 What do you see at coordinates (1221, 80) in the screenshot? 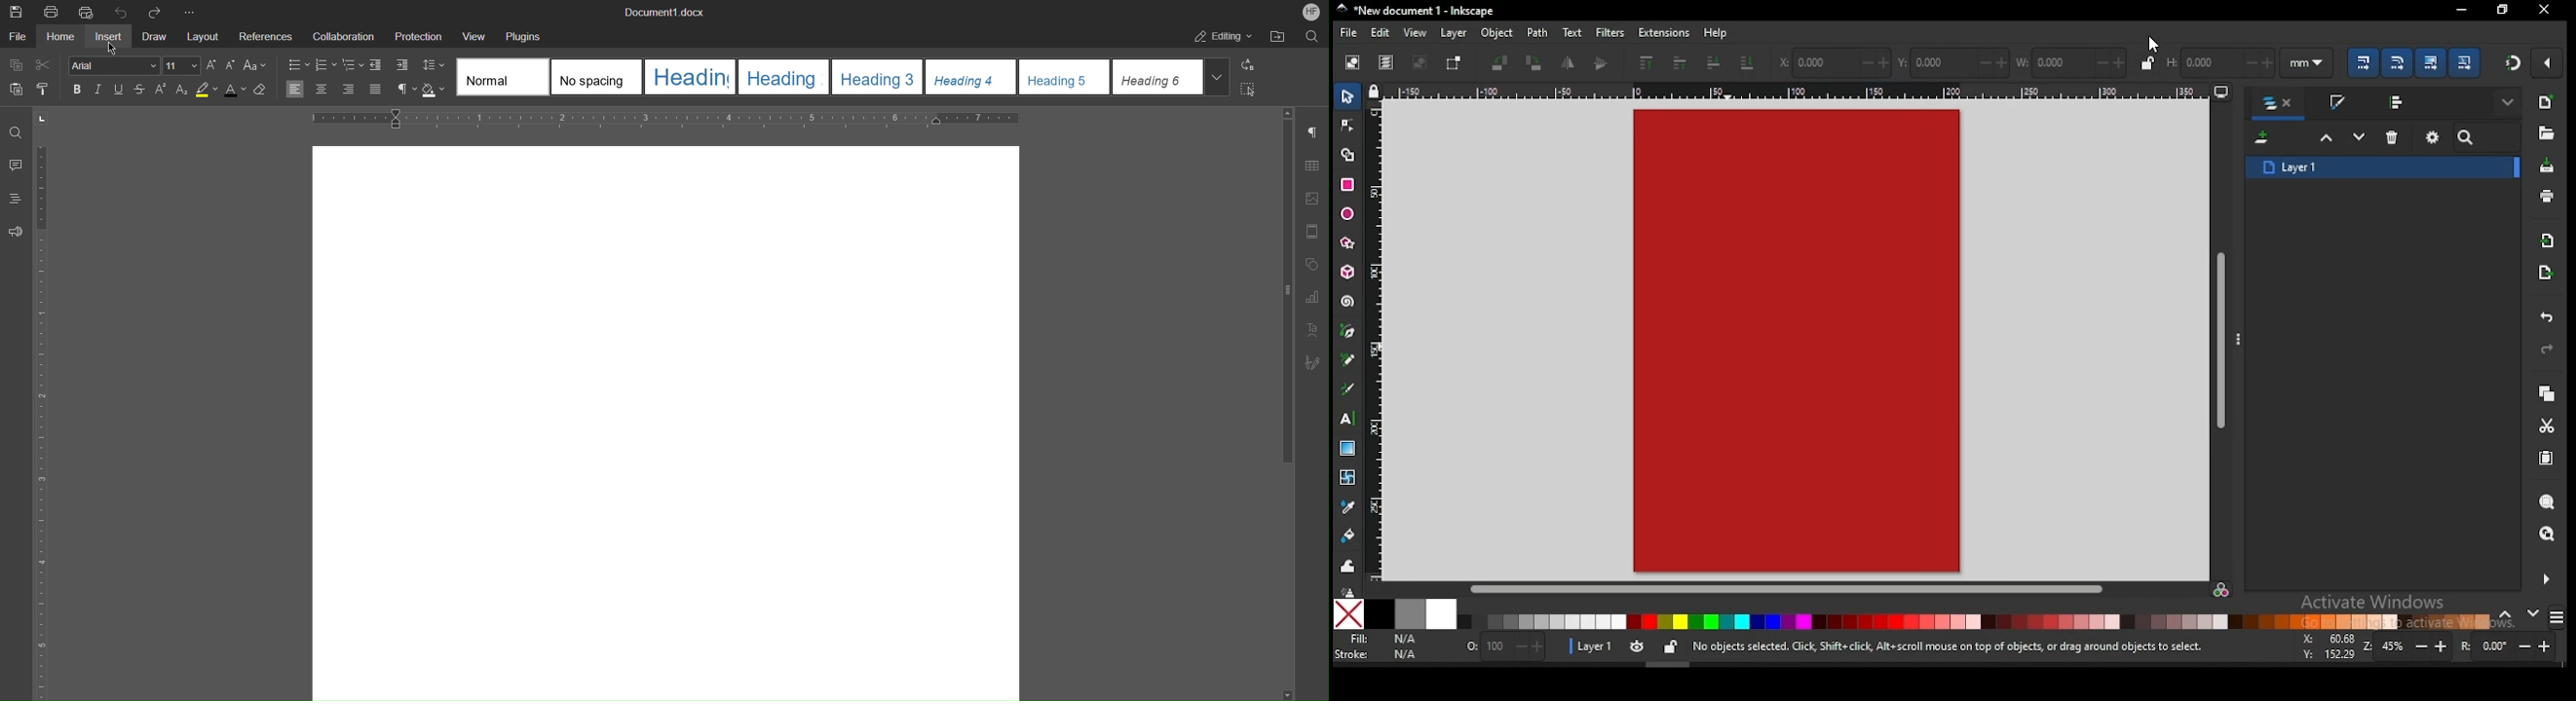
I see `More headings` at bounding box center [1221, 80].